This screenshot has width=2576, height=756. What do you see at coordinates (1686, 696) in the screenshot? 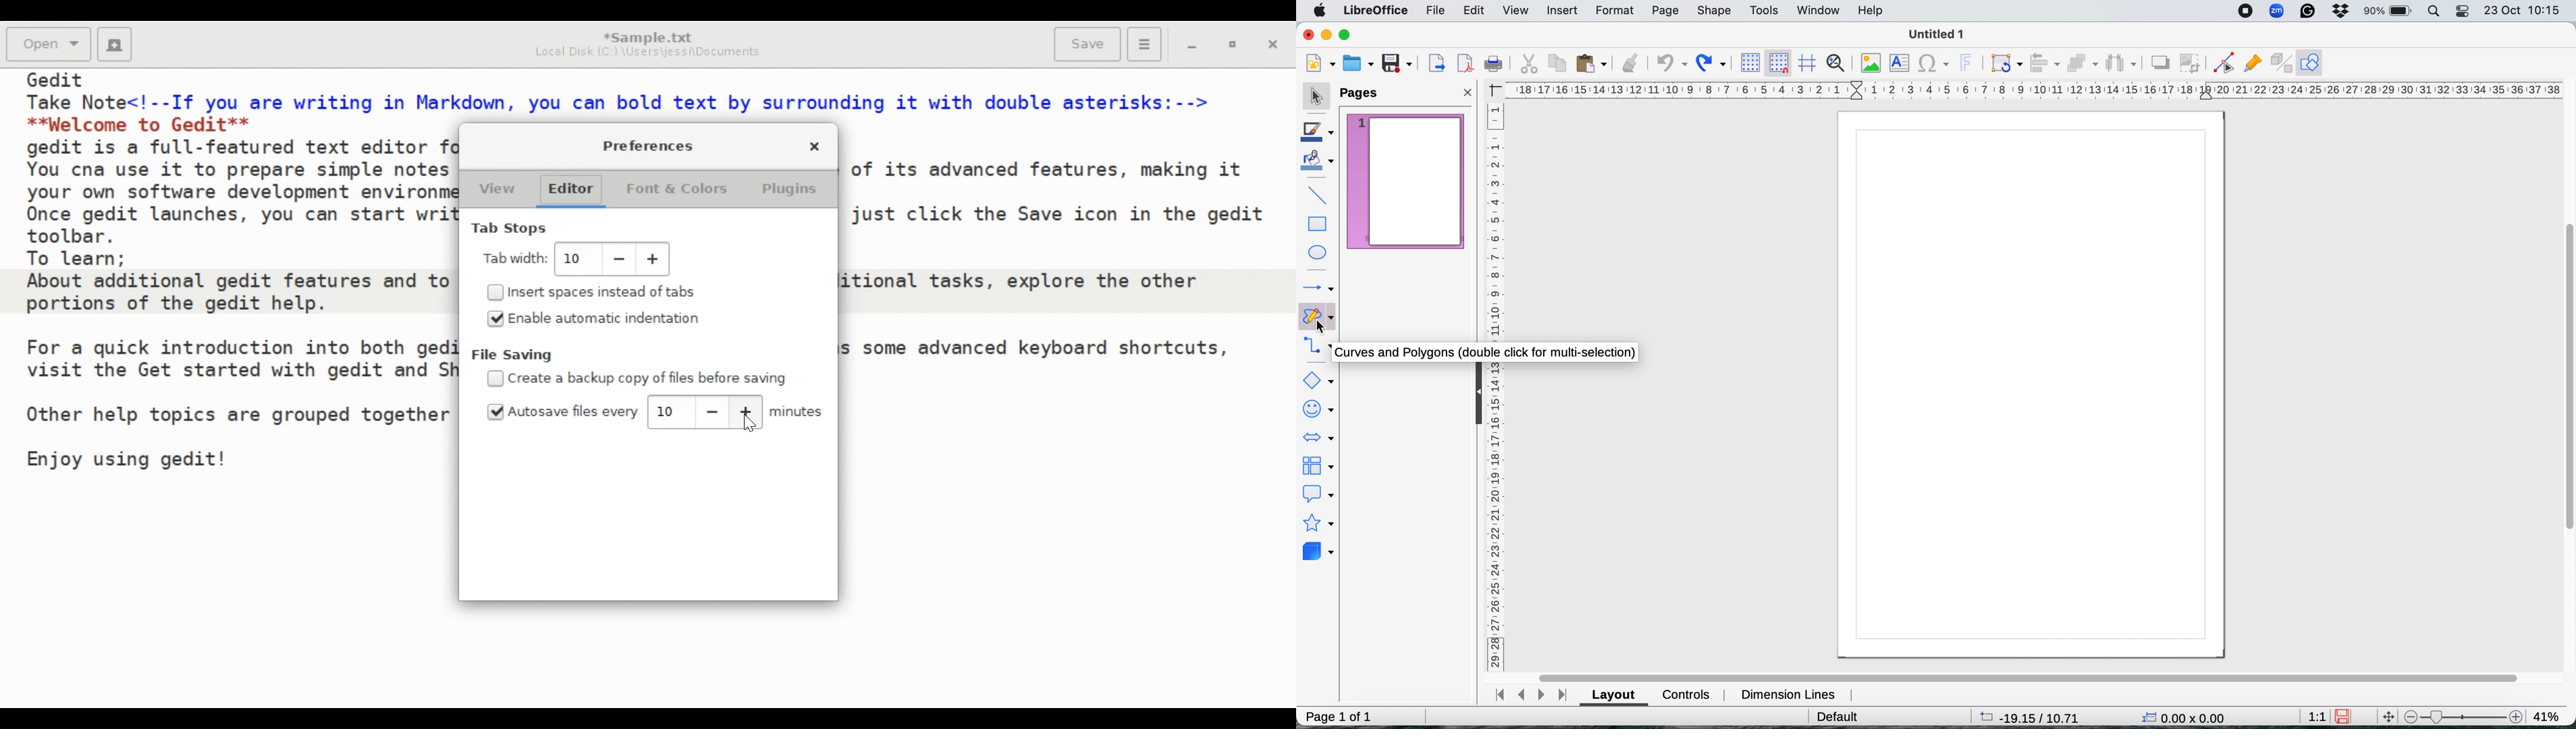
I see `controls` at bounding box center [1686, 696].